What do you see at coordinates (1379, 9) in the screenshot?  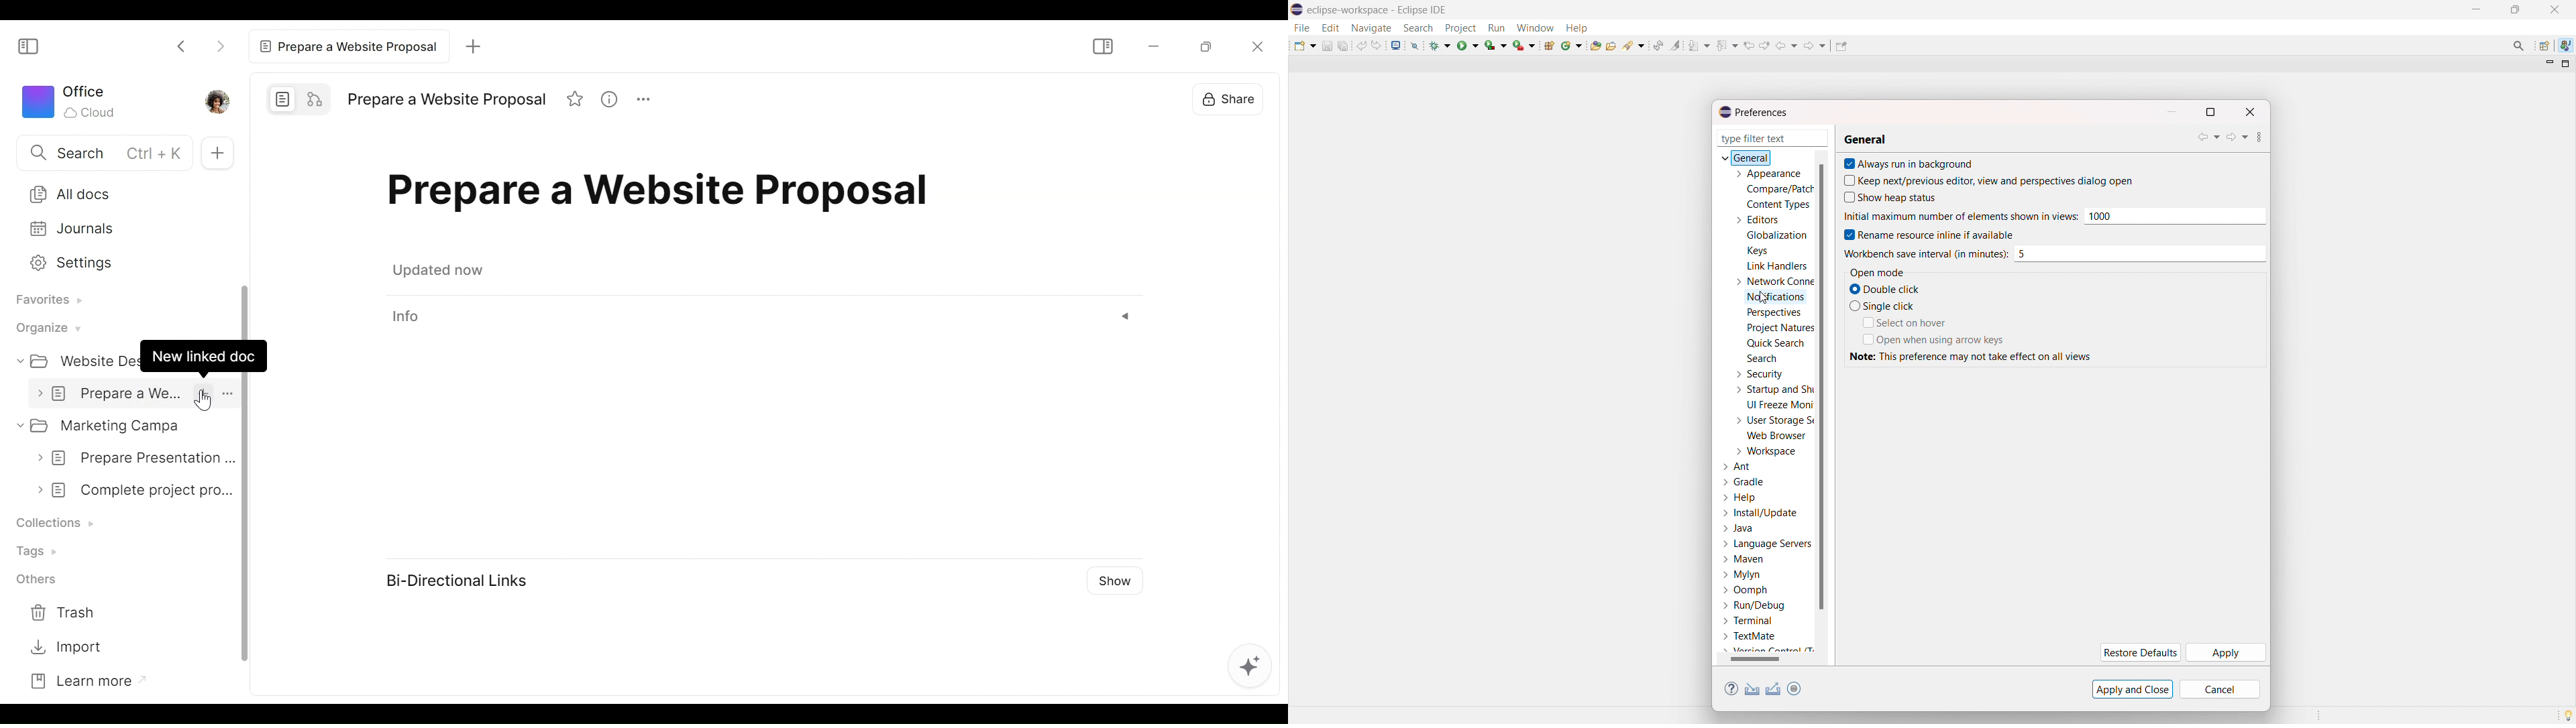 I see `title` at bounding box center [1379, 9].